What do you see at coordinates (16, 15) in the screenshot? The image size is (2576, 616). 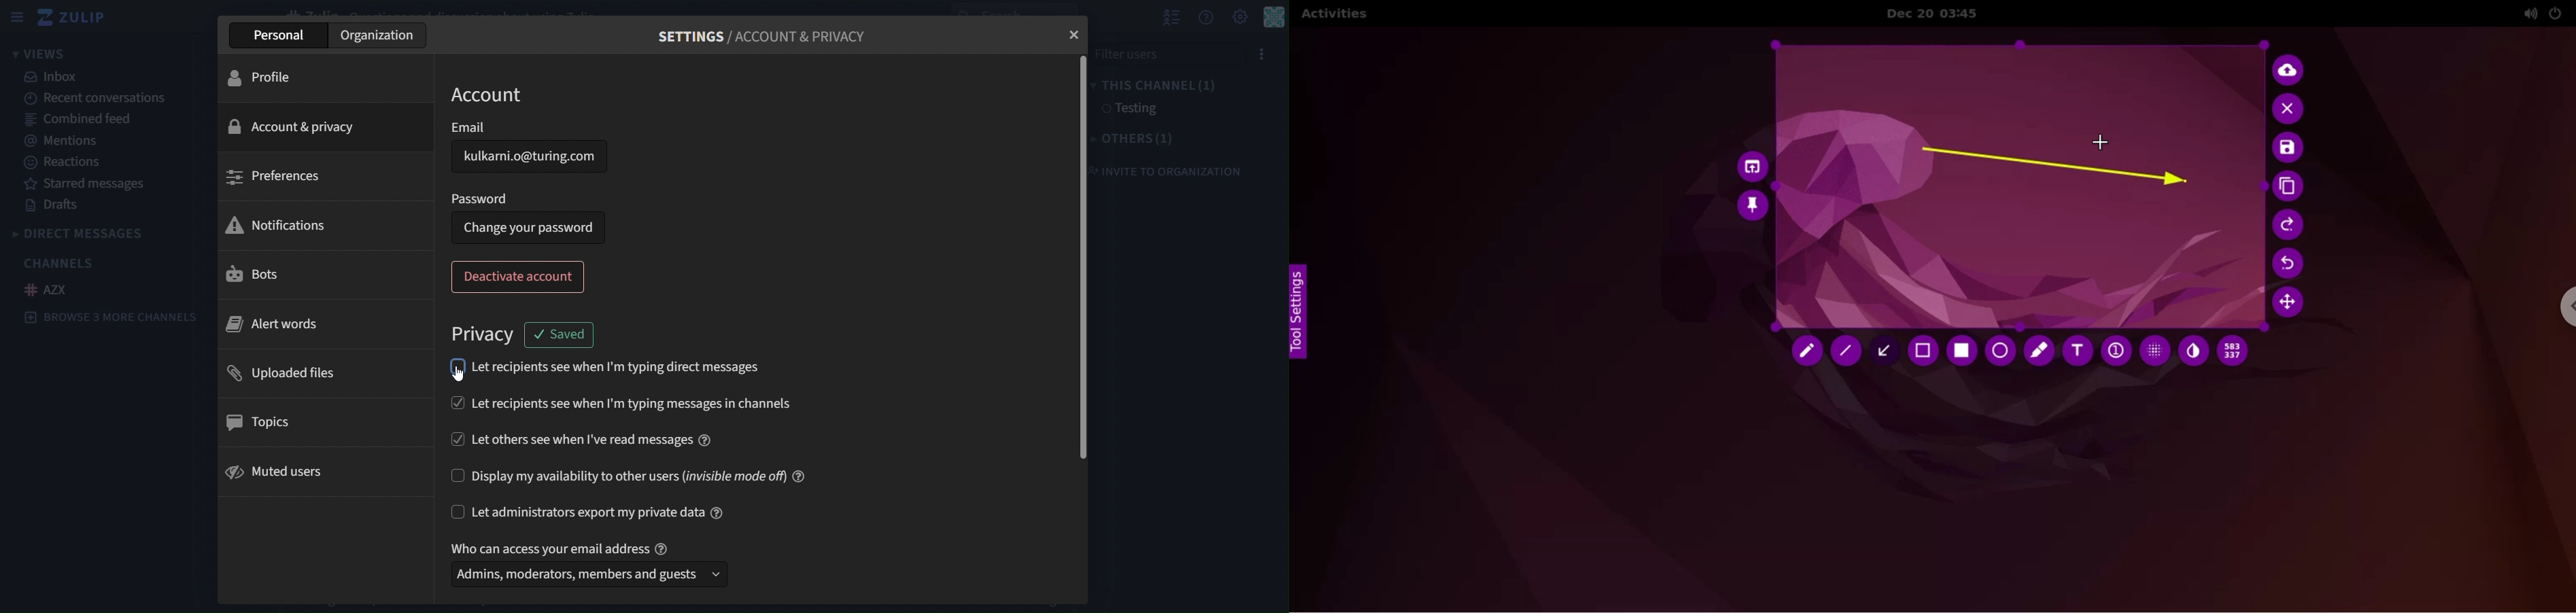 I see `sidebar` at bounding box center [16, 15].